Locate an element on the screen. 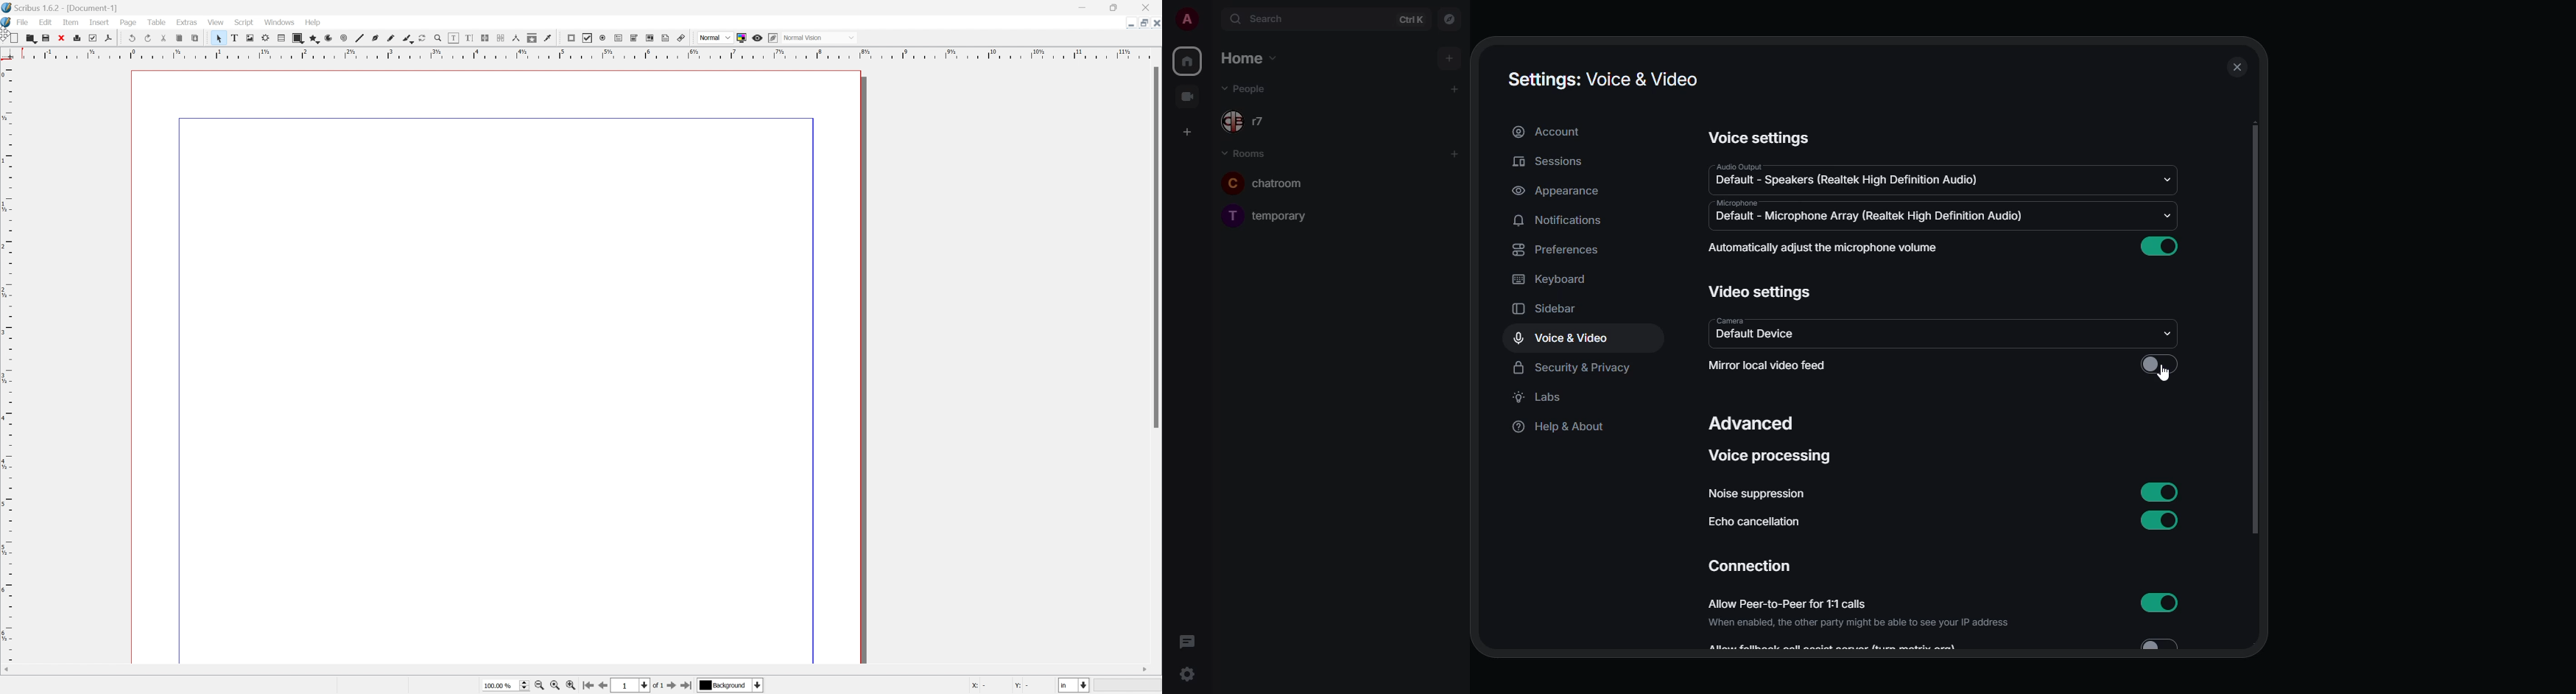  default is located at coordinates (1870, 220).